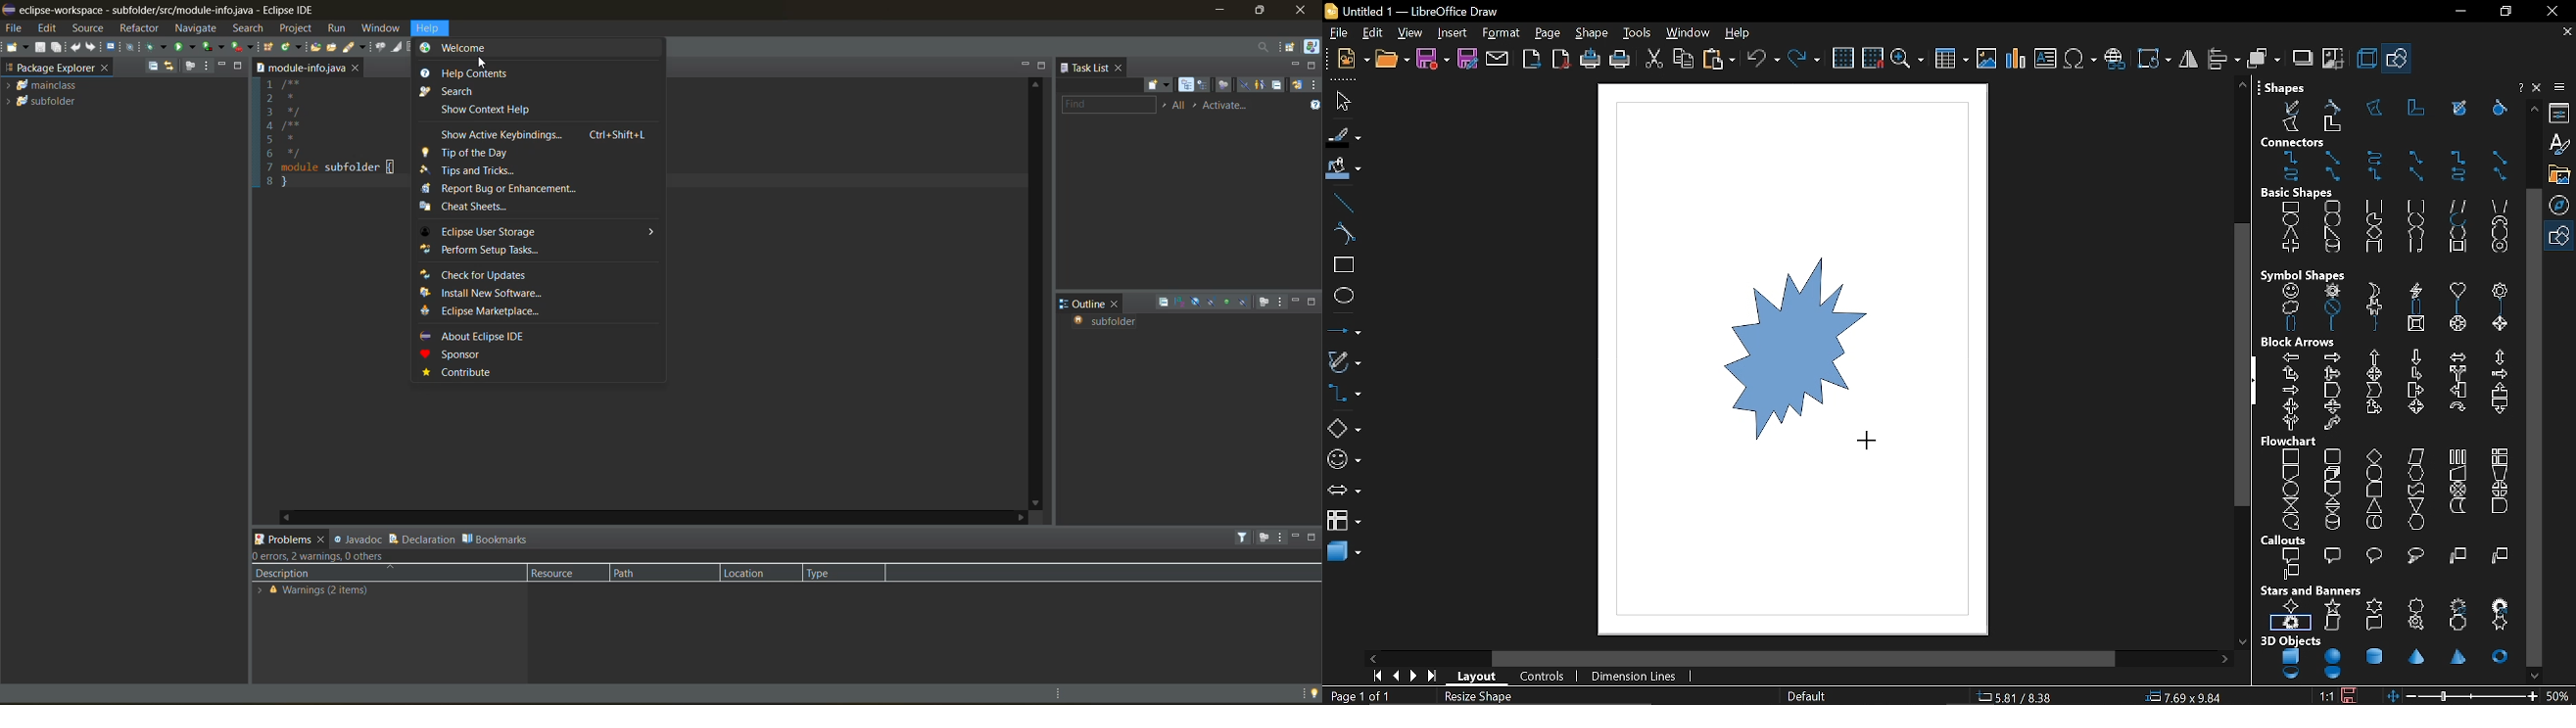 This screenshot has height=728, width=2576. What do you see at coordinates (1379, 678) in the screenshot?
I see `go to first page` at bounding box center [1379, 678].